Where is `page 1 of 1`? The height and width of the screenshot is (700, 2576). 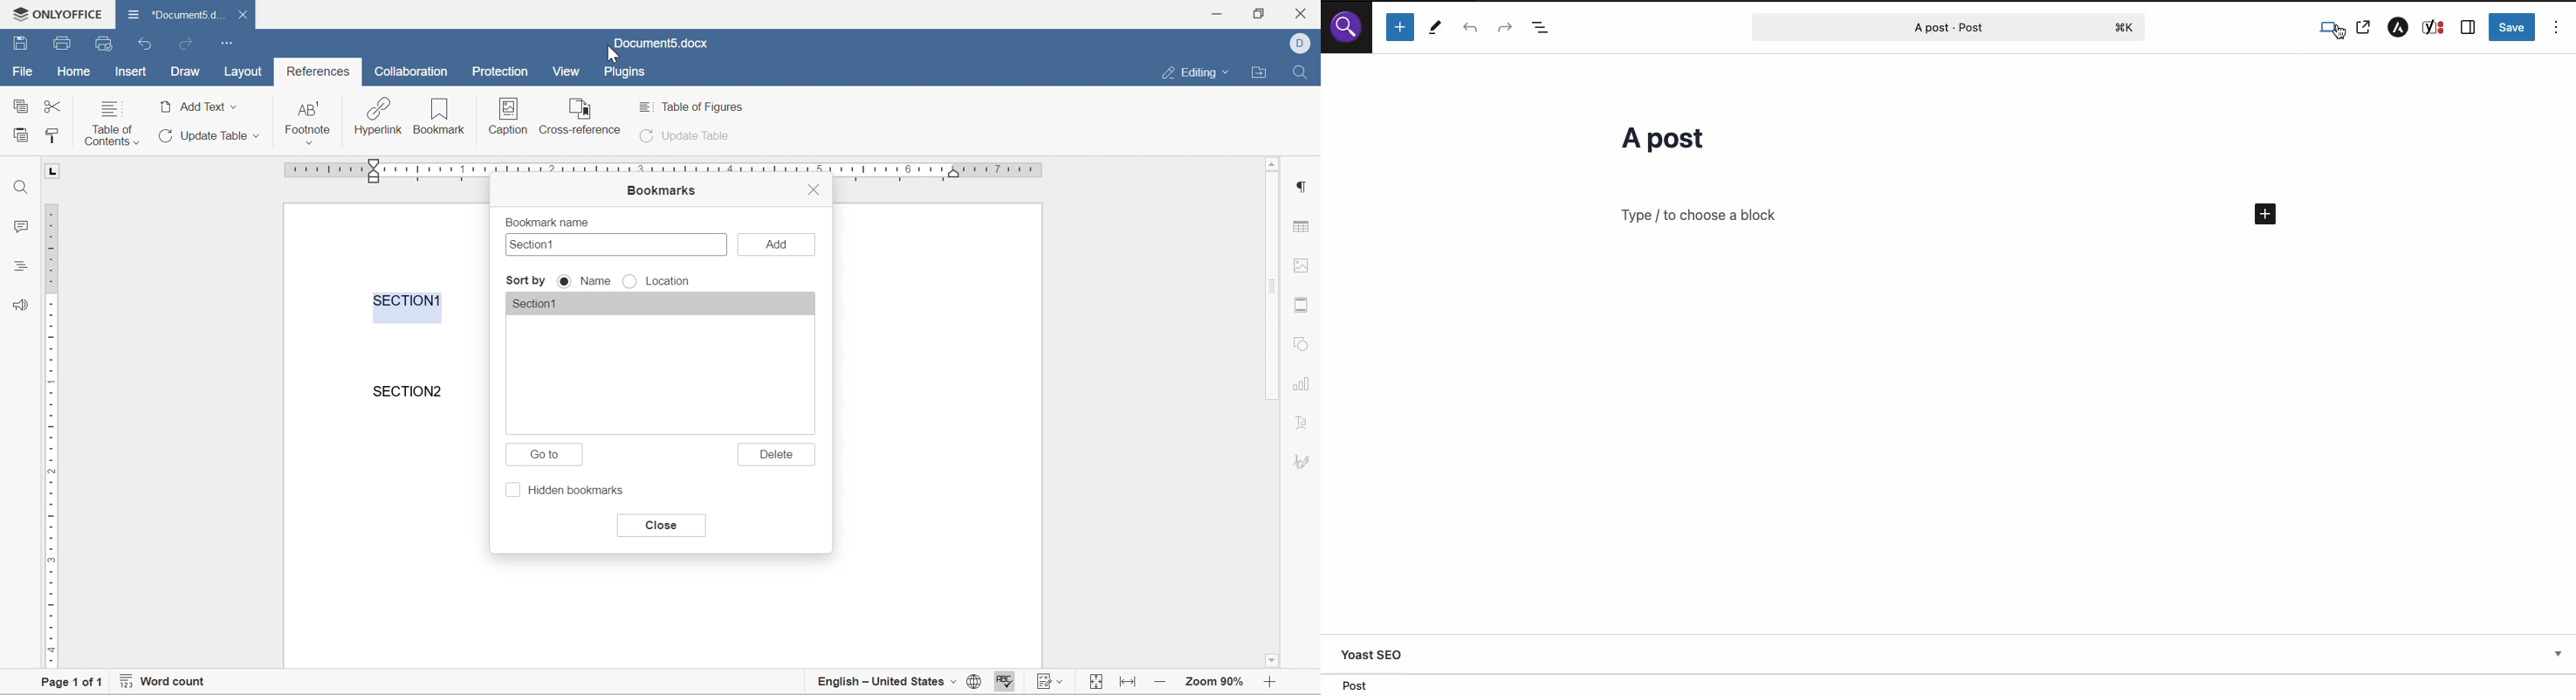
page 1 of 1 is located at coordinates (66, 684).